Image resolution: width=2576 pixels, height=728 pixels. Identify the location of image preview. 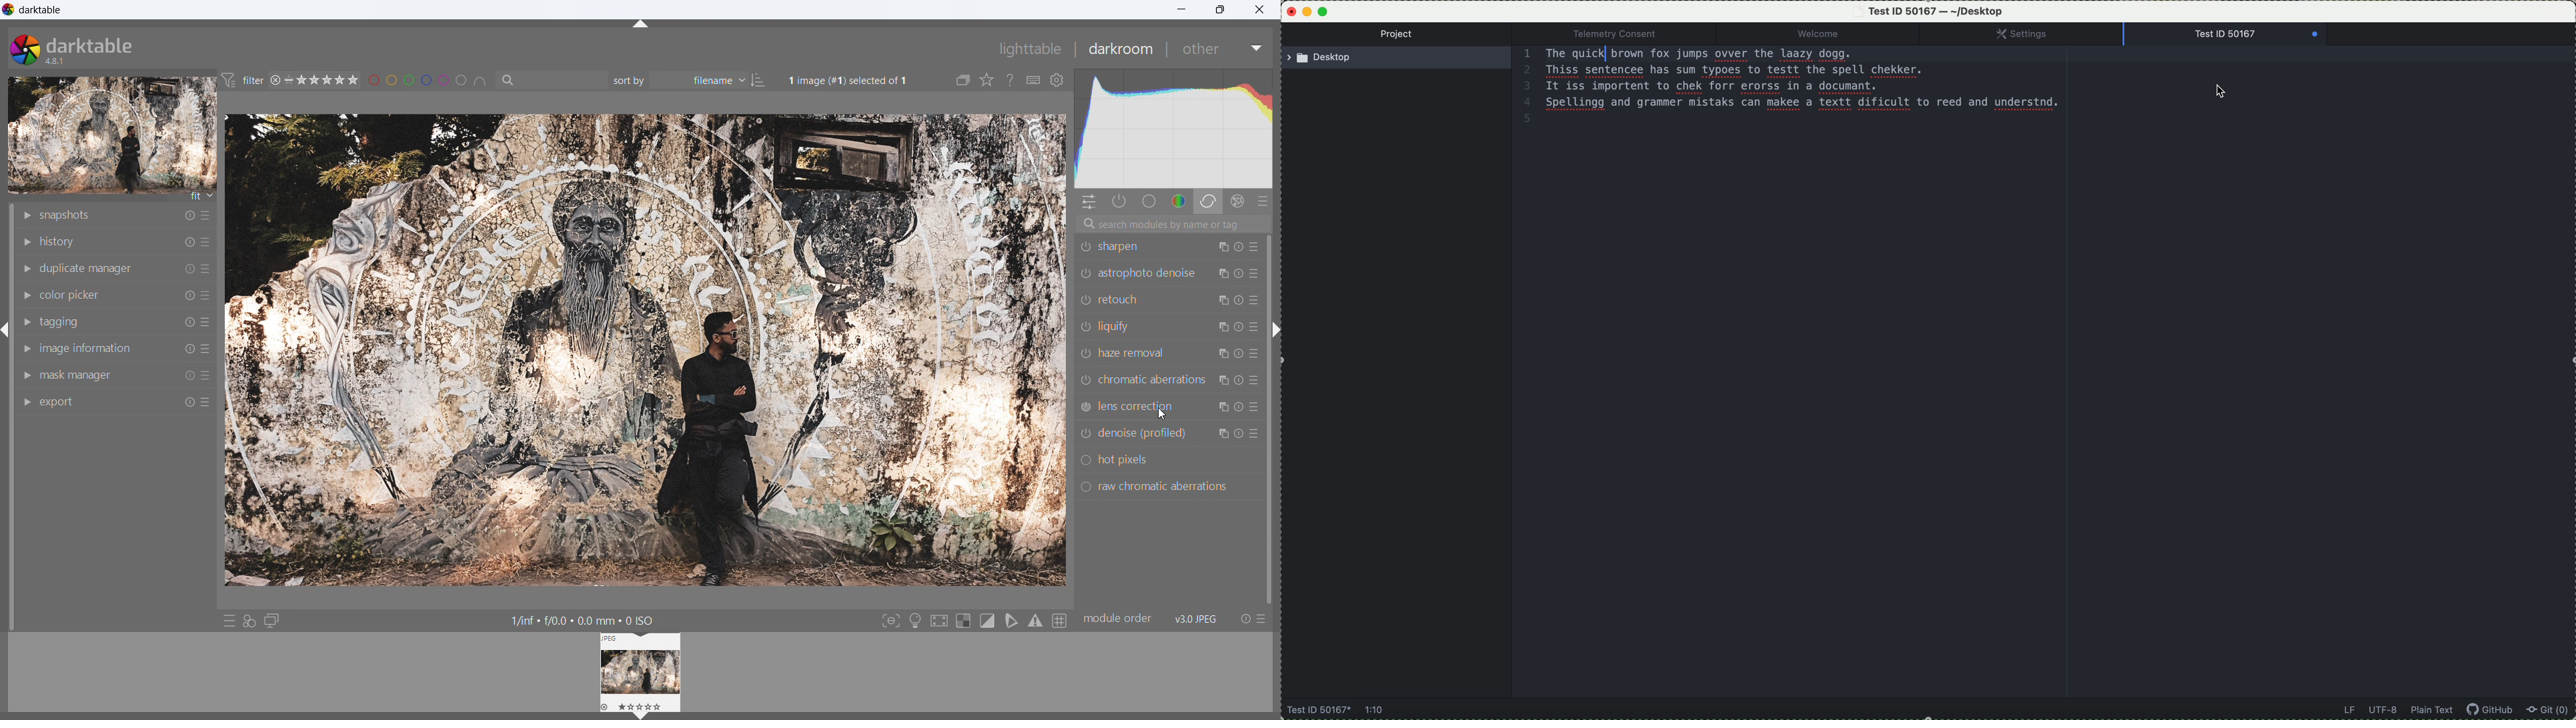
(111, 133).